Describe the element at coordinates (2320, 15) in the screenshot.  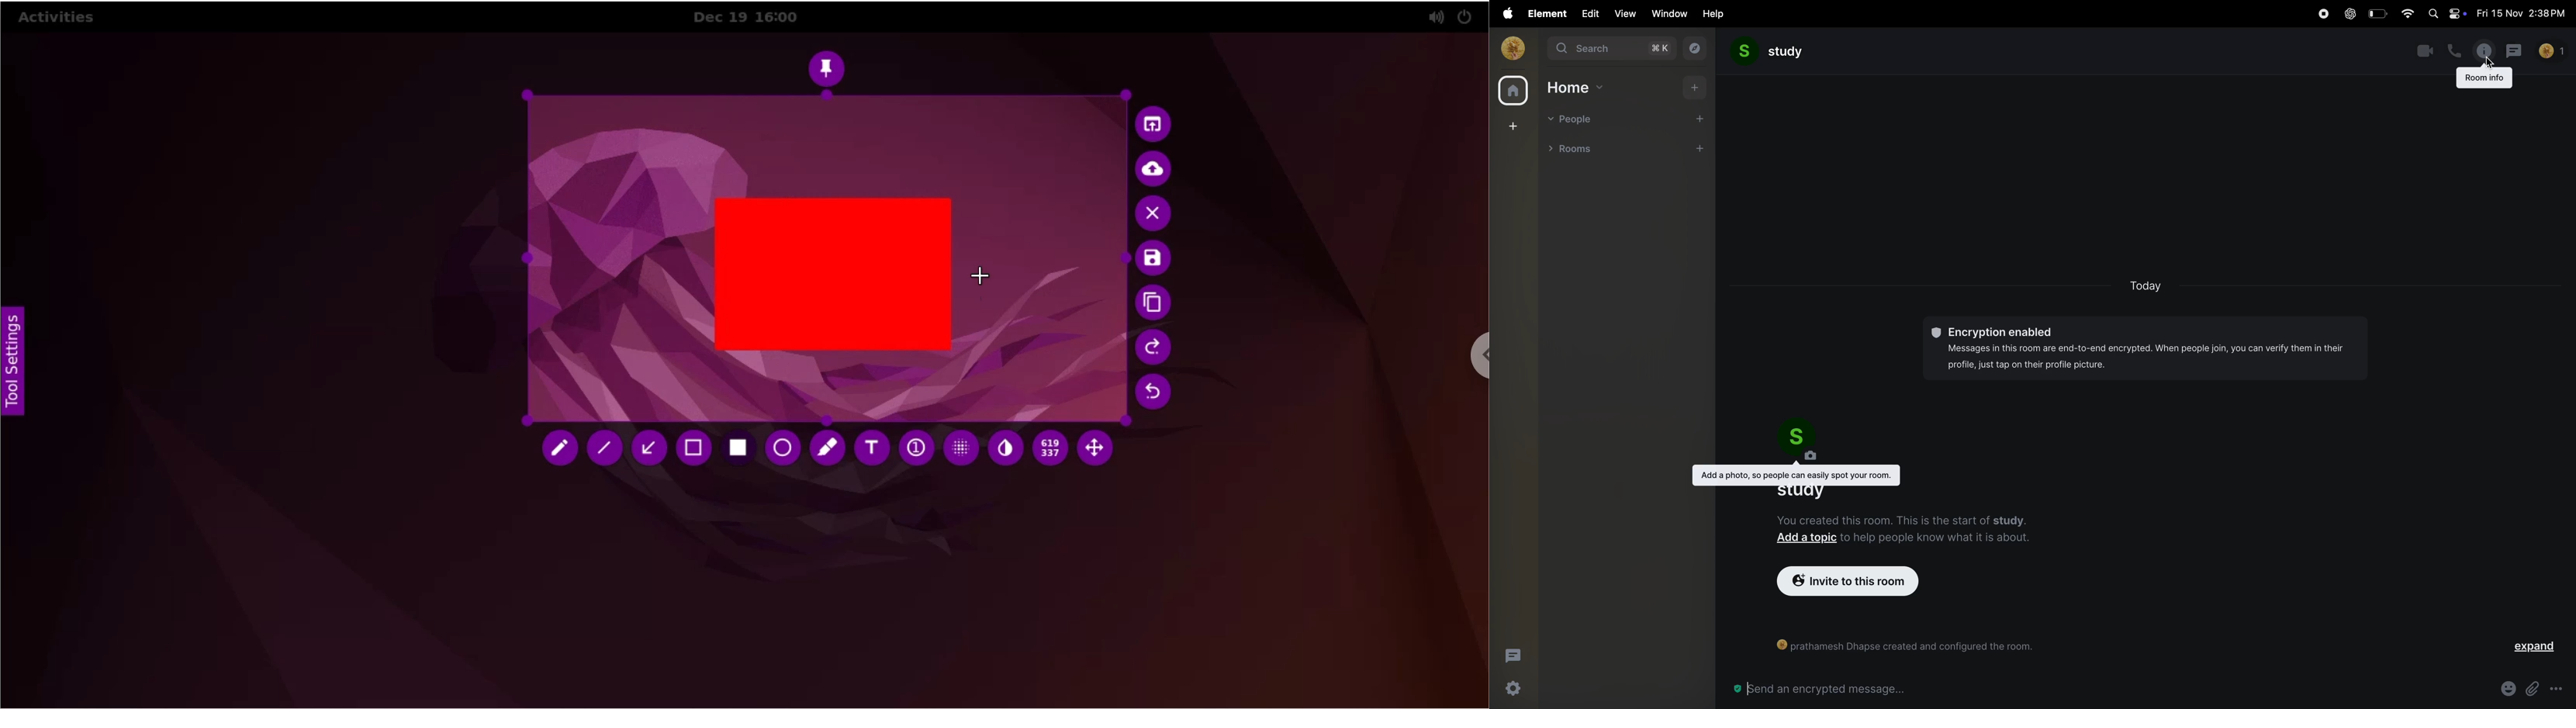
I see `record` at that location.